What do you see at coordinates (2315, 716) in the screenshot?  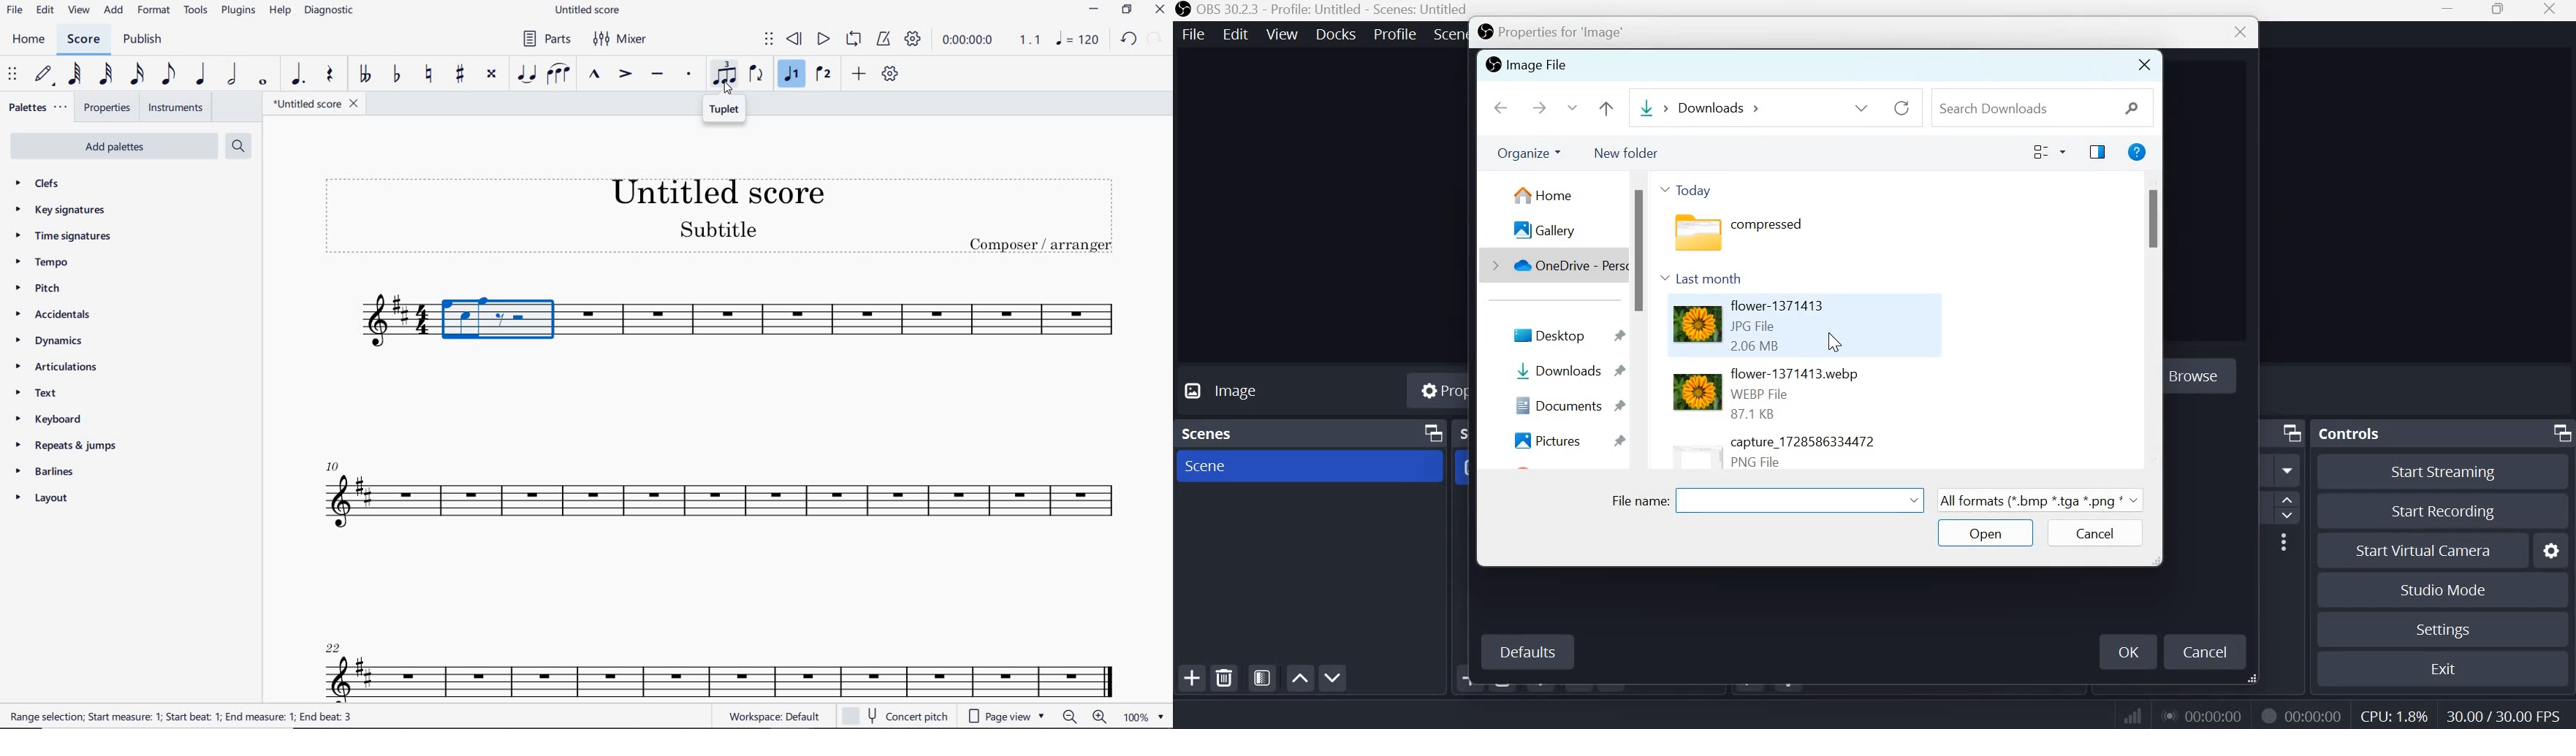 I see `00:00:00` at bounding box center [2315, 716].